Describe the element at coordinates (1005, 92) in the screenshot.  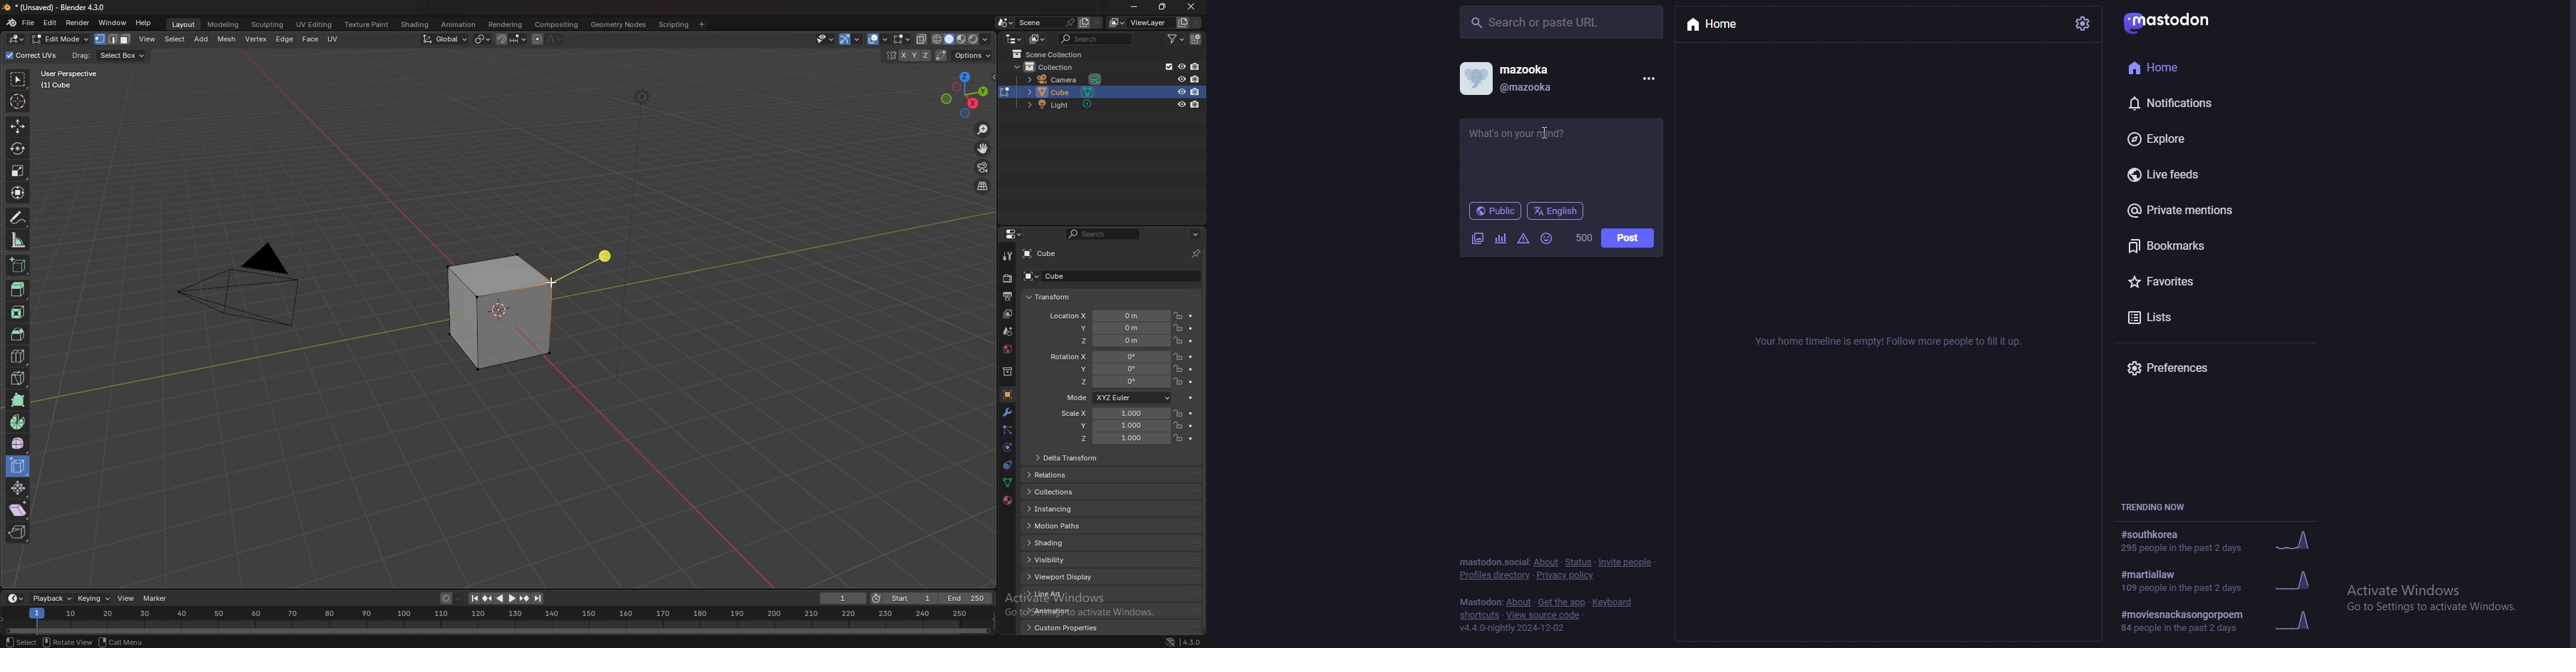
I see `change object` at that location.